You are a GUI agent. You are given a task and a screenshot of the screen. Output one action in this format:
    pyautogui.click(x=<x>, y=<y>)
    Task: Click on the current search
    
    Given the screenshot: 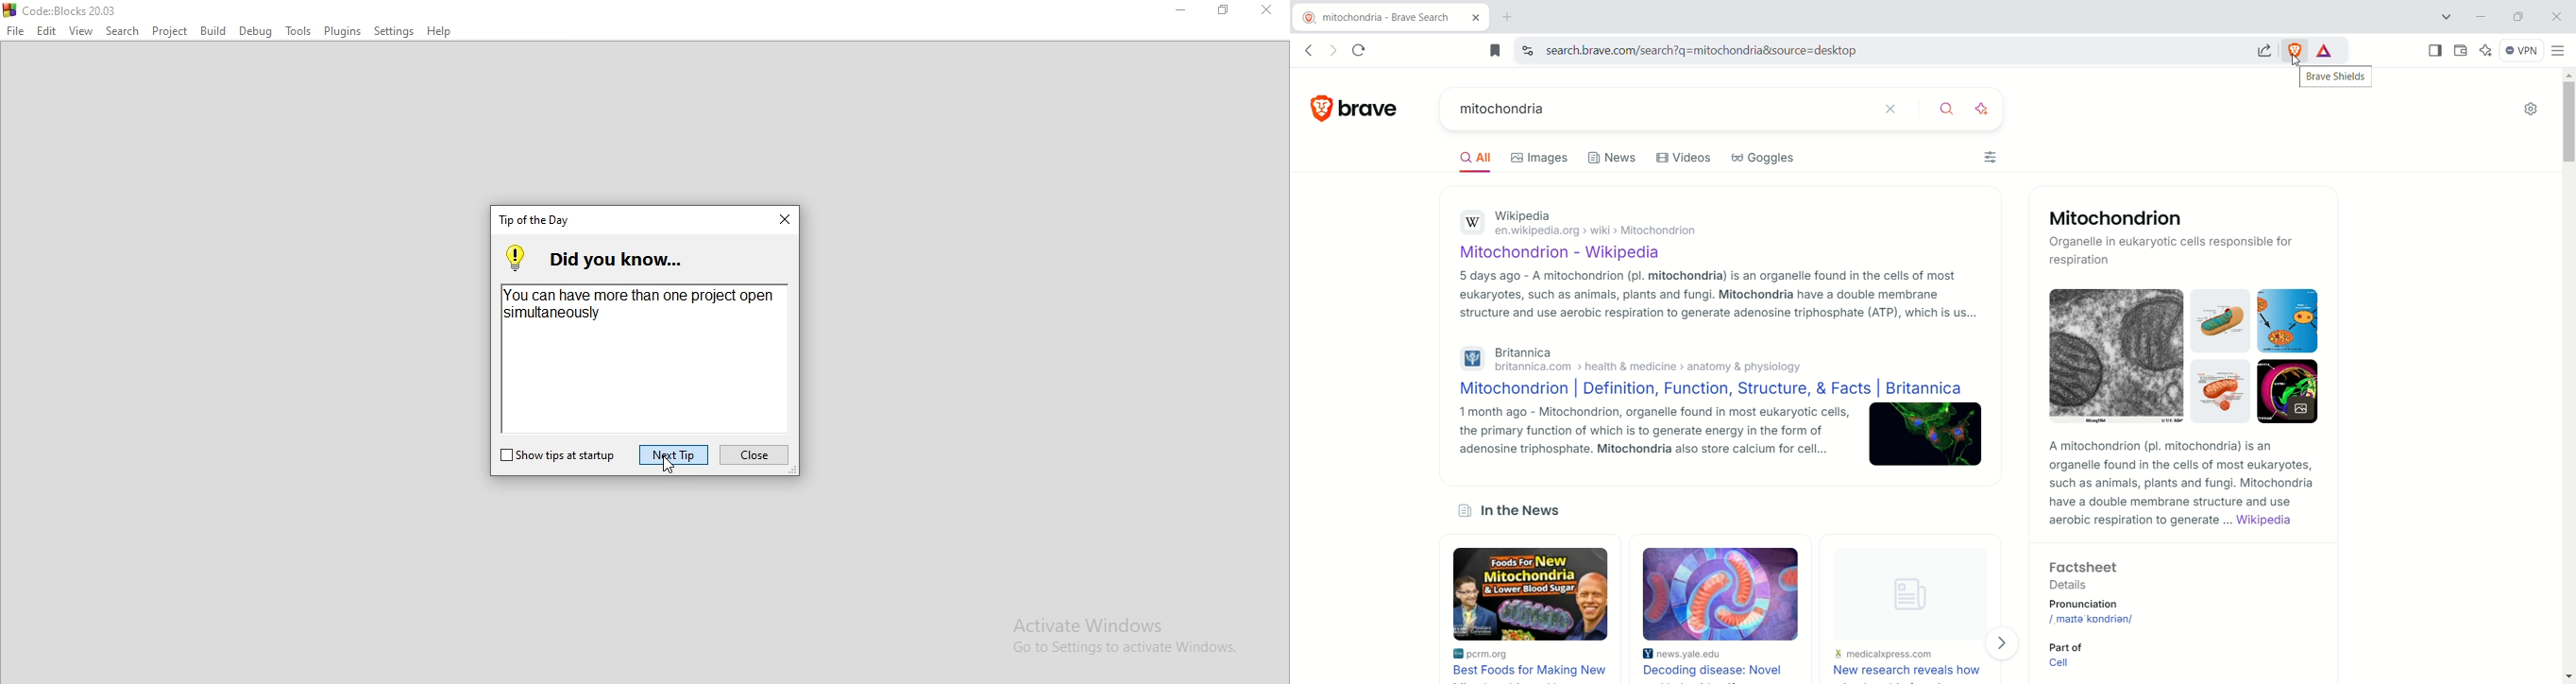 What is the action you would take?
    pyautogui.click(x=1657, y=109)
    